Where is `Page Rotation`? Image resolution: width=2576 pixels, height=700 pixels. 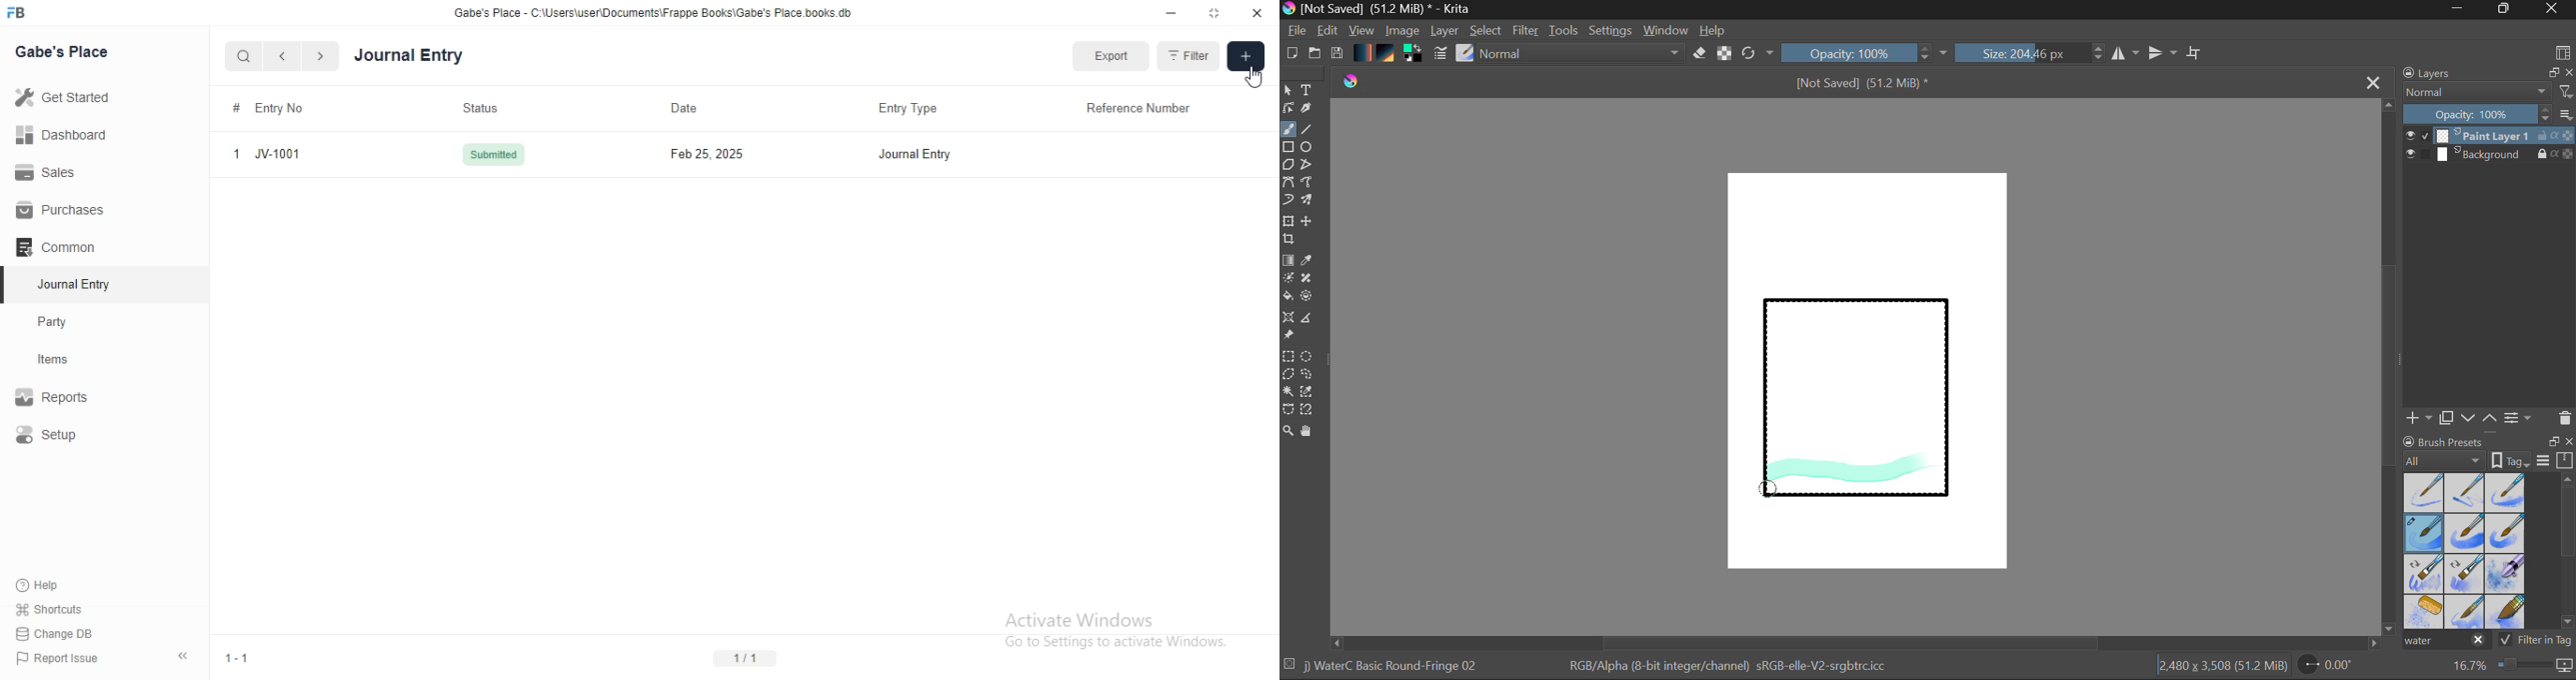 Page Rotation is located at coordinates (2334, 667).